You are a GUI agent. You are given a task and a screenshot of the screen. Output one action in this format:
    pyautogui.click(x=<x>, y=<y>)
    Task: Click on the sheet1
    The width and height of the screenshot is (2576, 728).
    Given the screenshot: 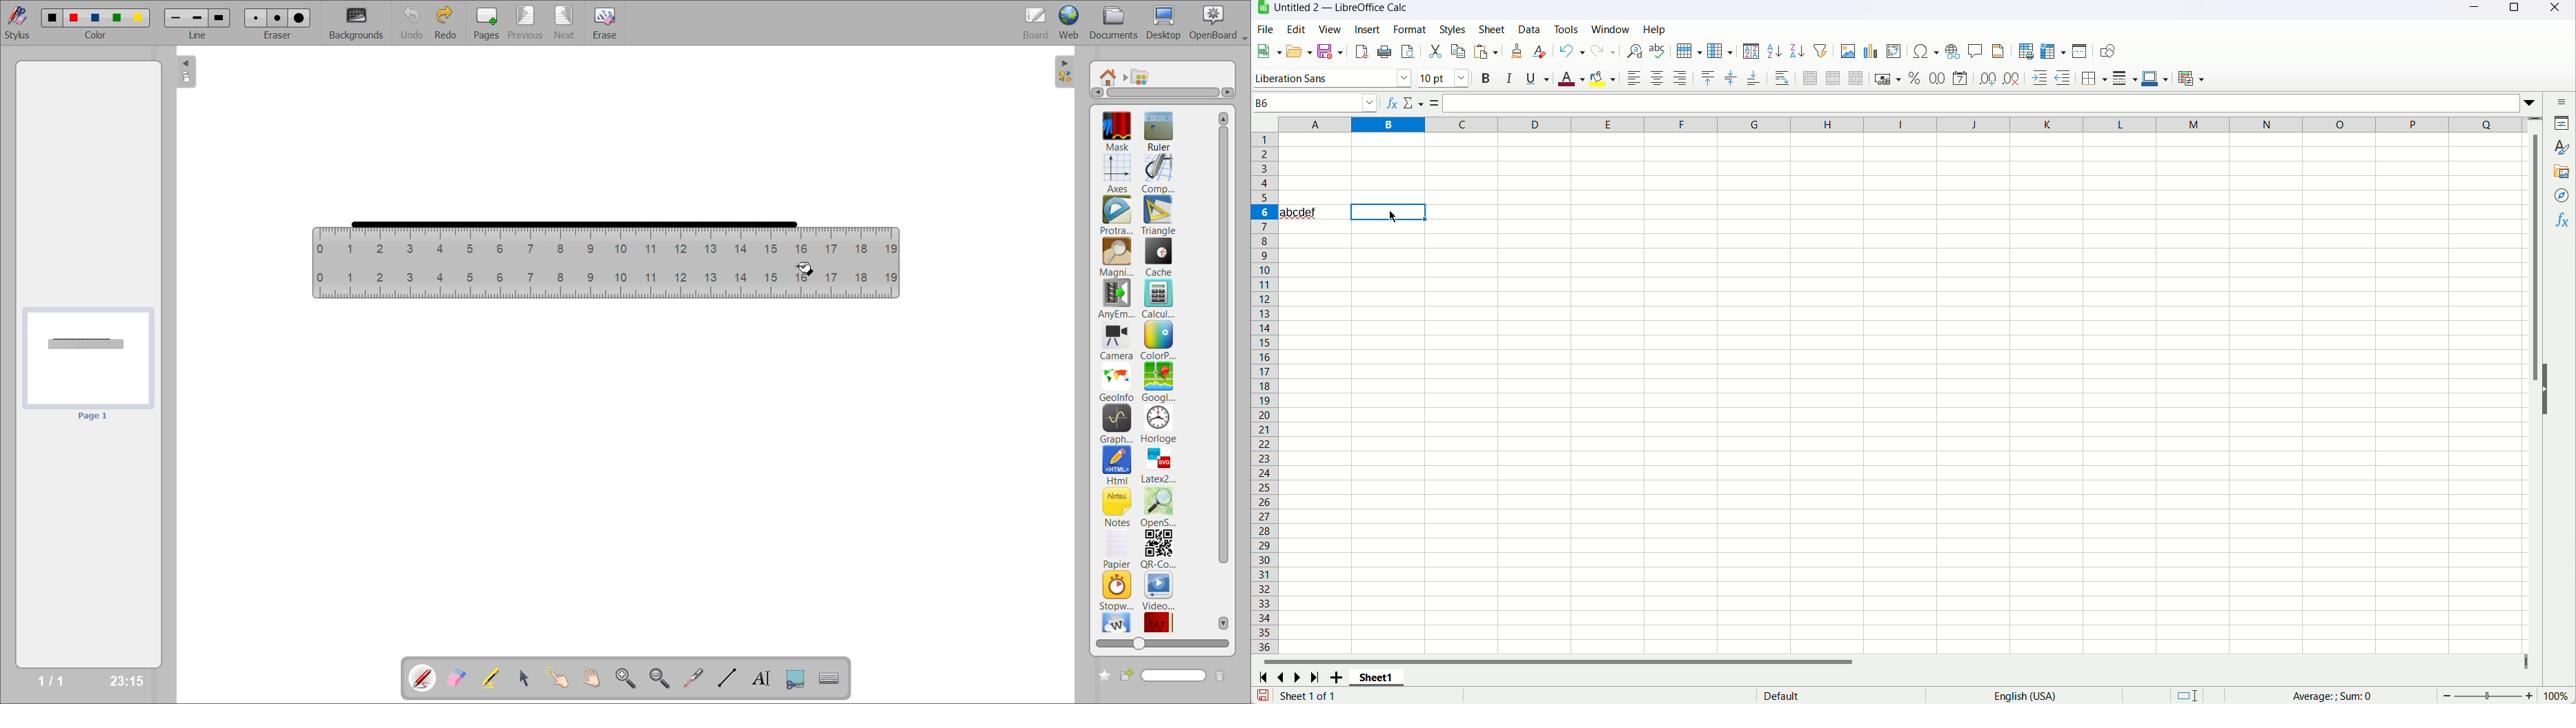 What is the action you would take?
    pyautogui.click(x=1379, y=677)
    